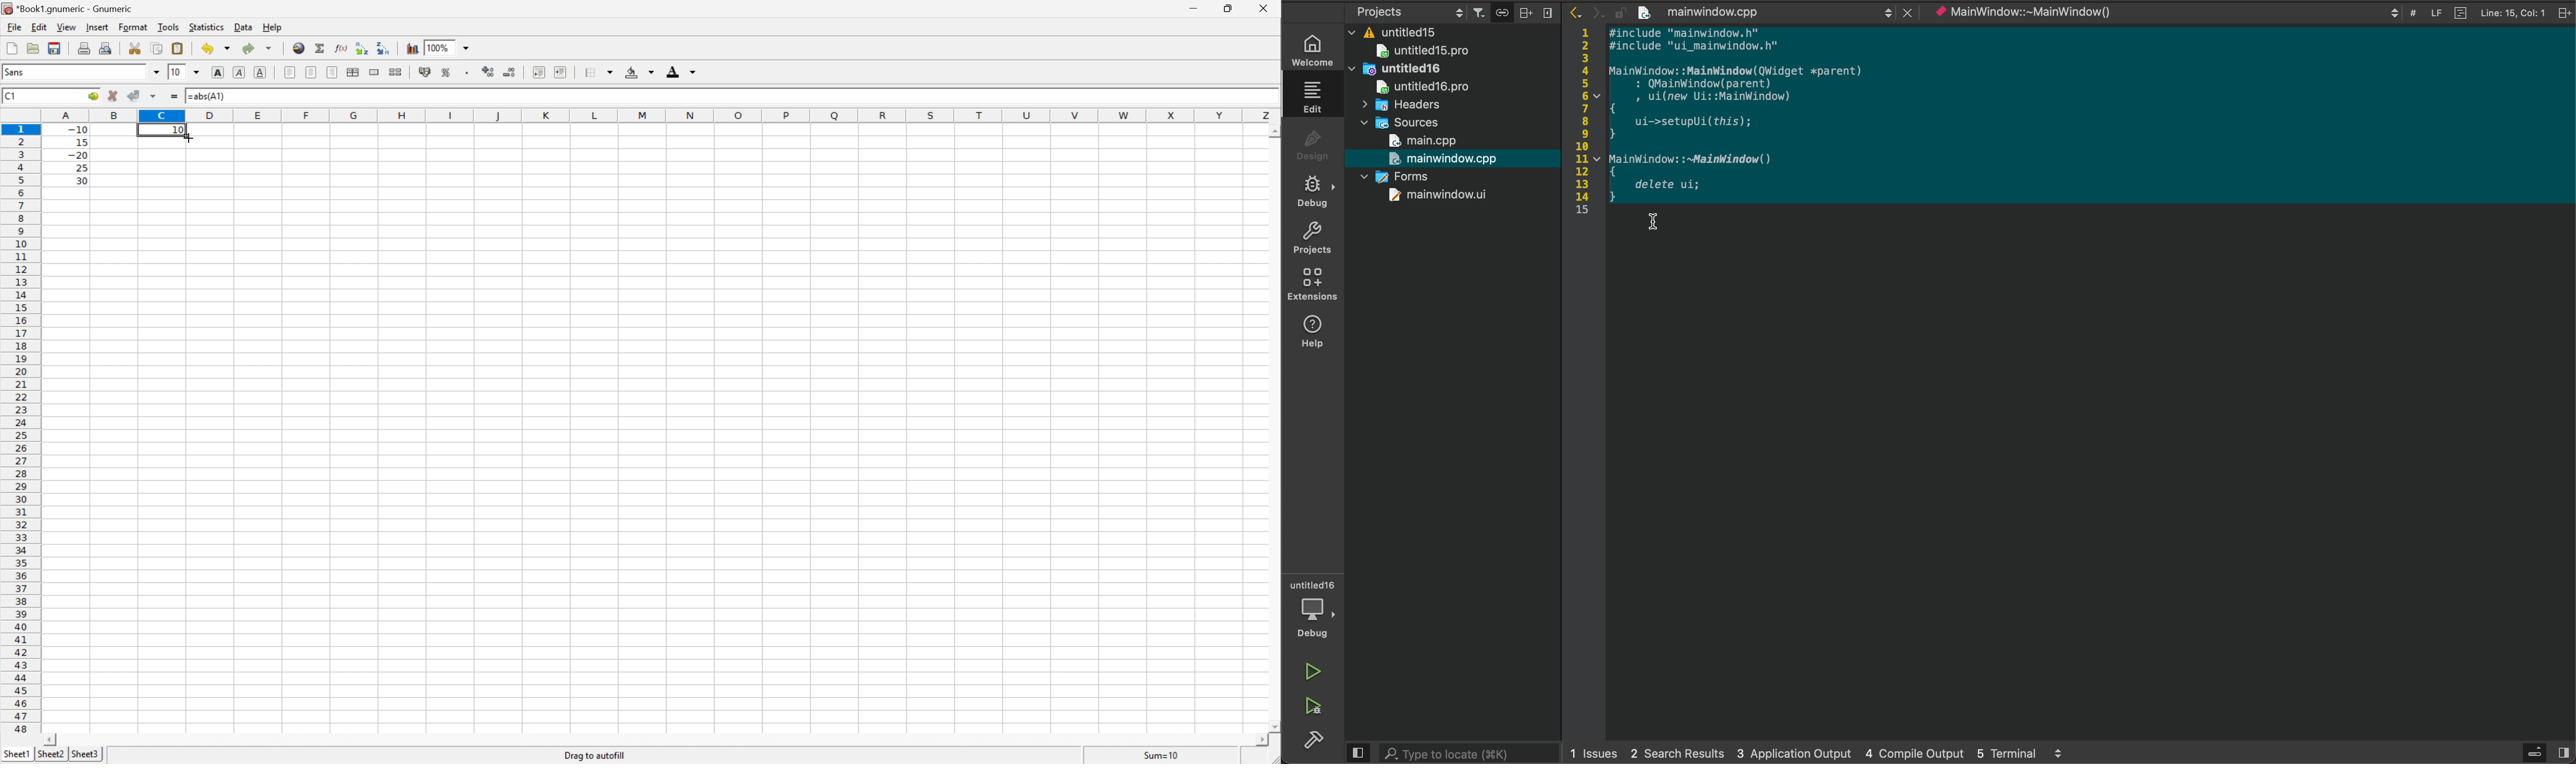  I want to click on Drop Down, so click(651, 73).